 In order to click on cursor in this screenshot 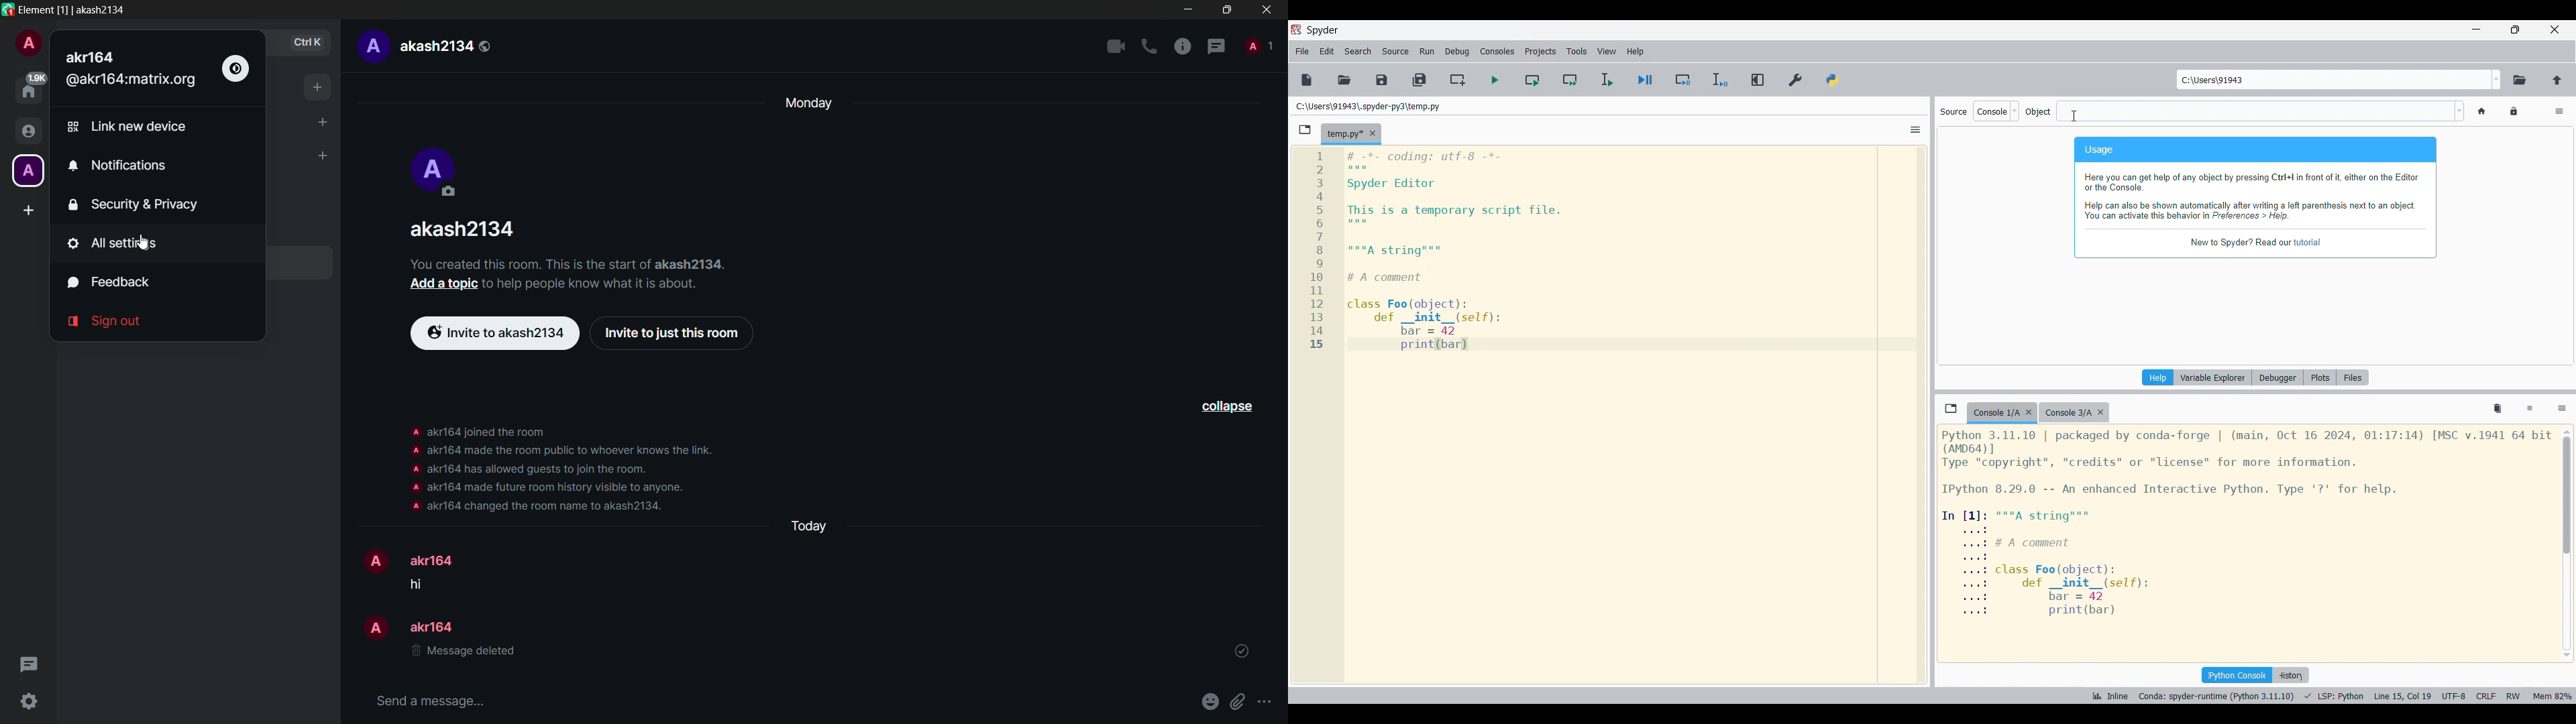, I will do `click(145, 243)`.